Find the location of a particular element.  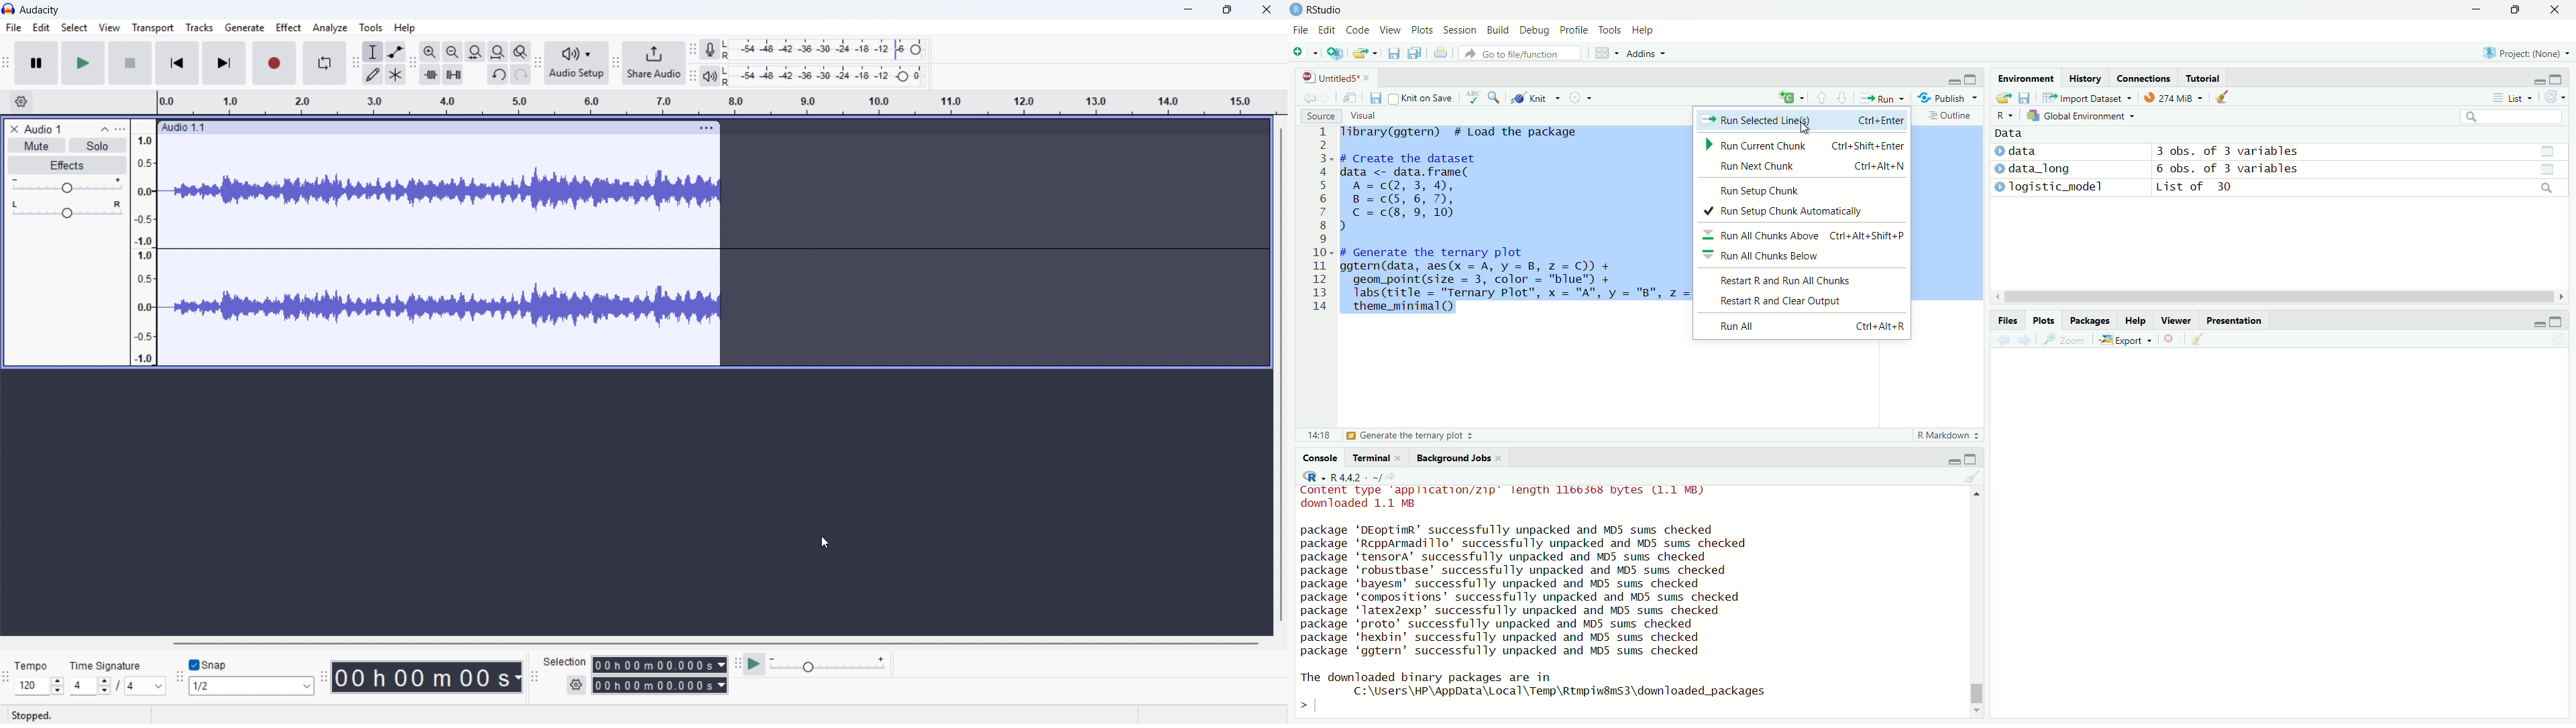

maximise is located at coordinates (2514, 10).